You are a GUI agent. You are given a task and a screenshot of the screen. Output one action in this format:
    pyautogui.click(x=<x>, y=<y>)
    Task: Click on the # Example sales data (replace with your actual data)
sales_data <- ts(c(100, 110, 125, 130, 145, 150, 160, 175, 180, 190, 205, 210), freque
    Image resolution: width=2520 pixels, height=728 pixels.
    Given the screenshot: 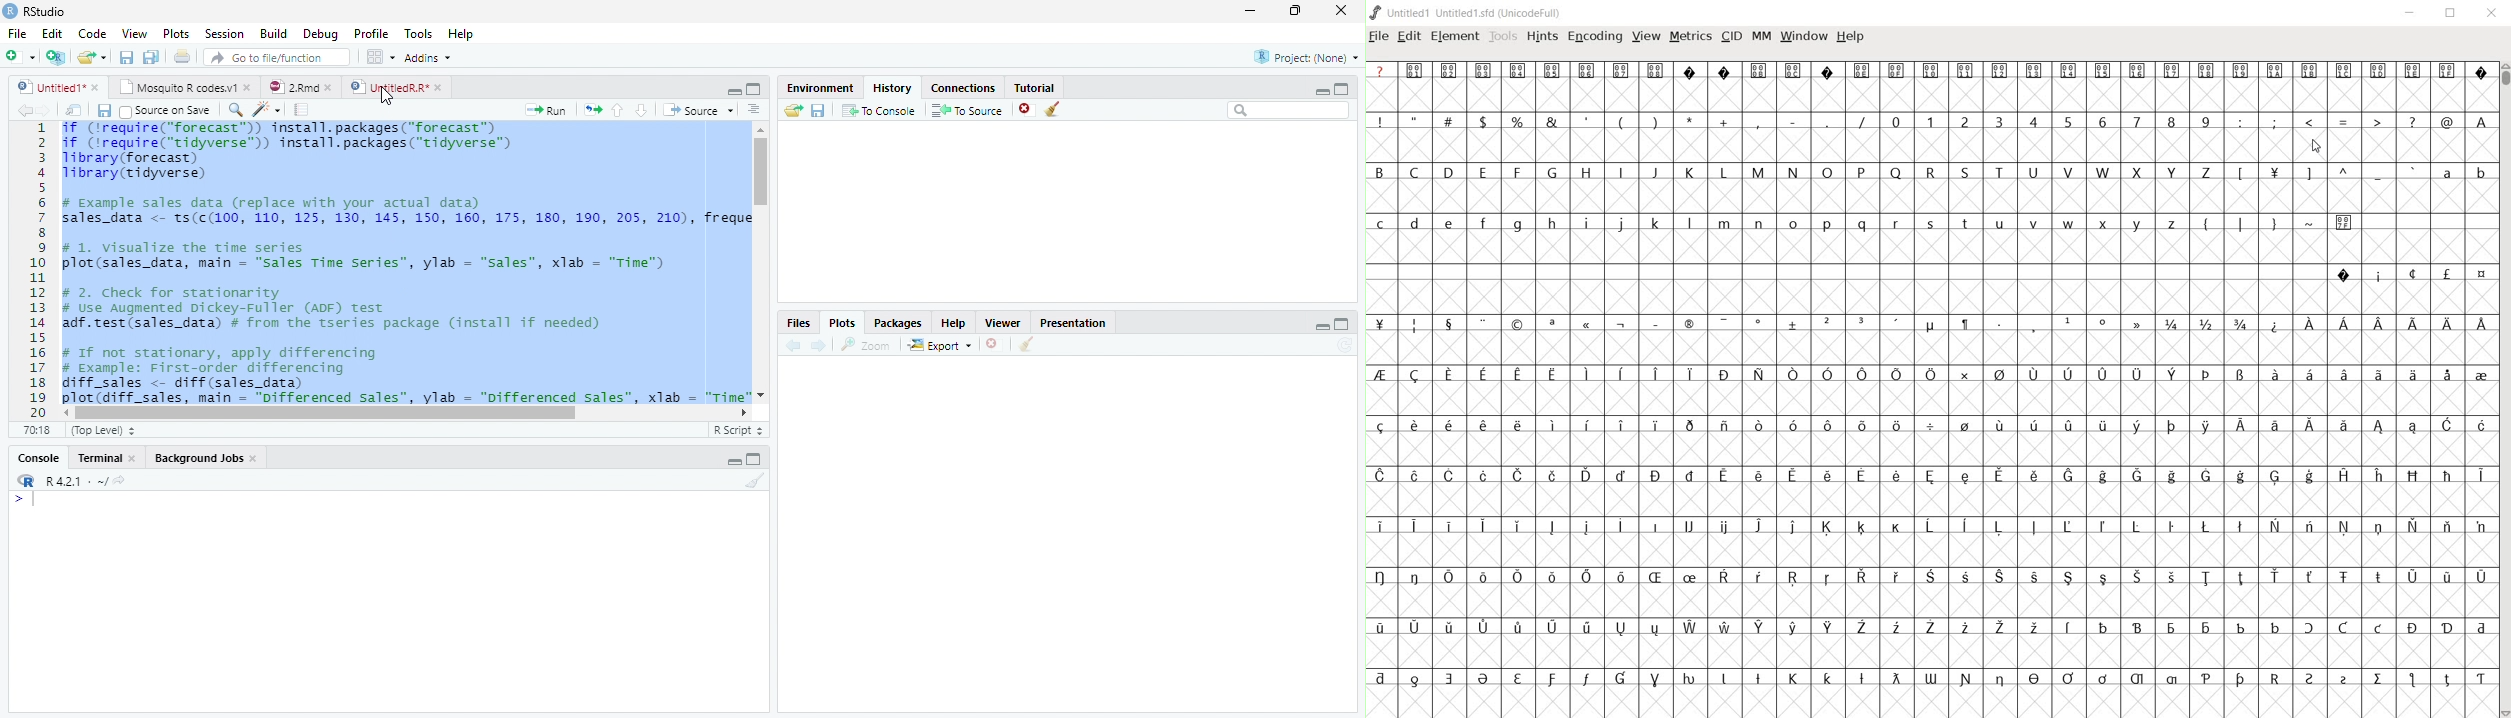 What is the action you would take?
    pyautogui.click(x=408, y=213)
    